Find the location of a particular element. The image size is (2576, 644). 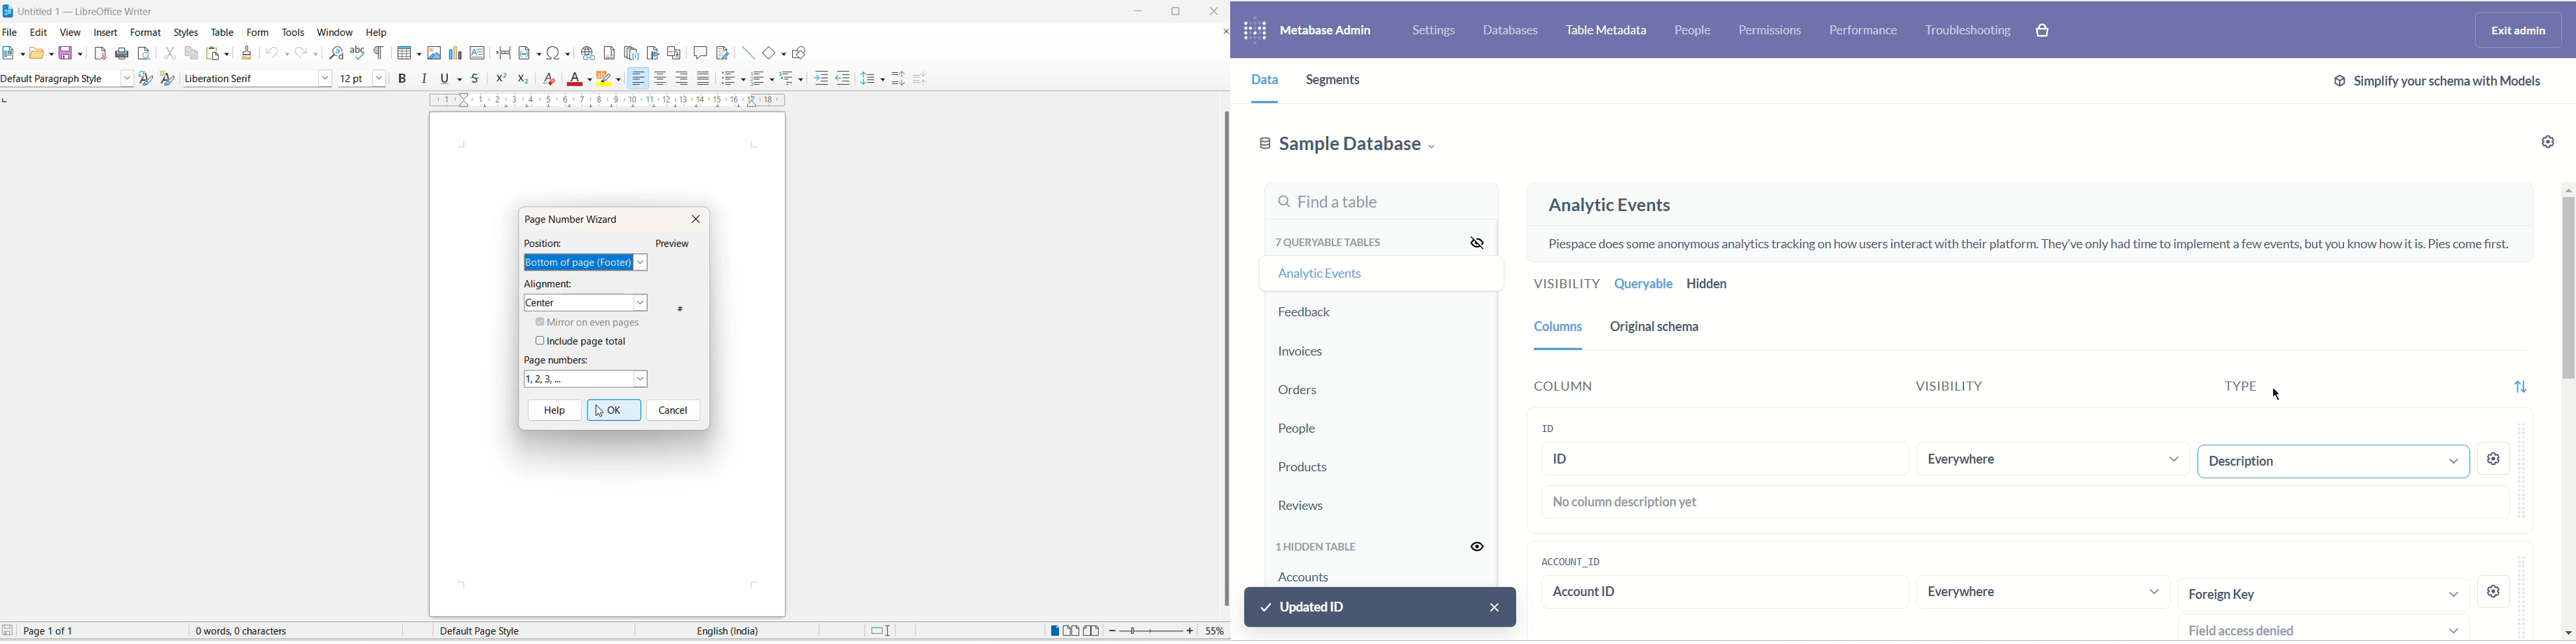

clear direct formatting is located at coordinates (552, 79).